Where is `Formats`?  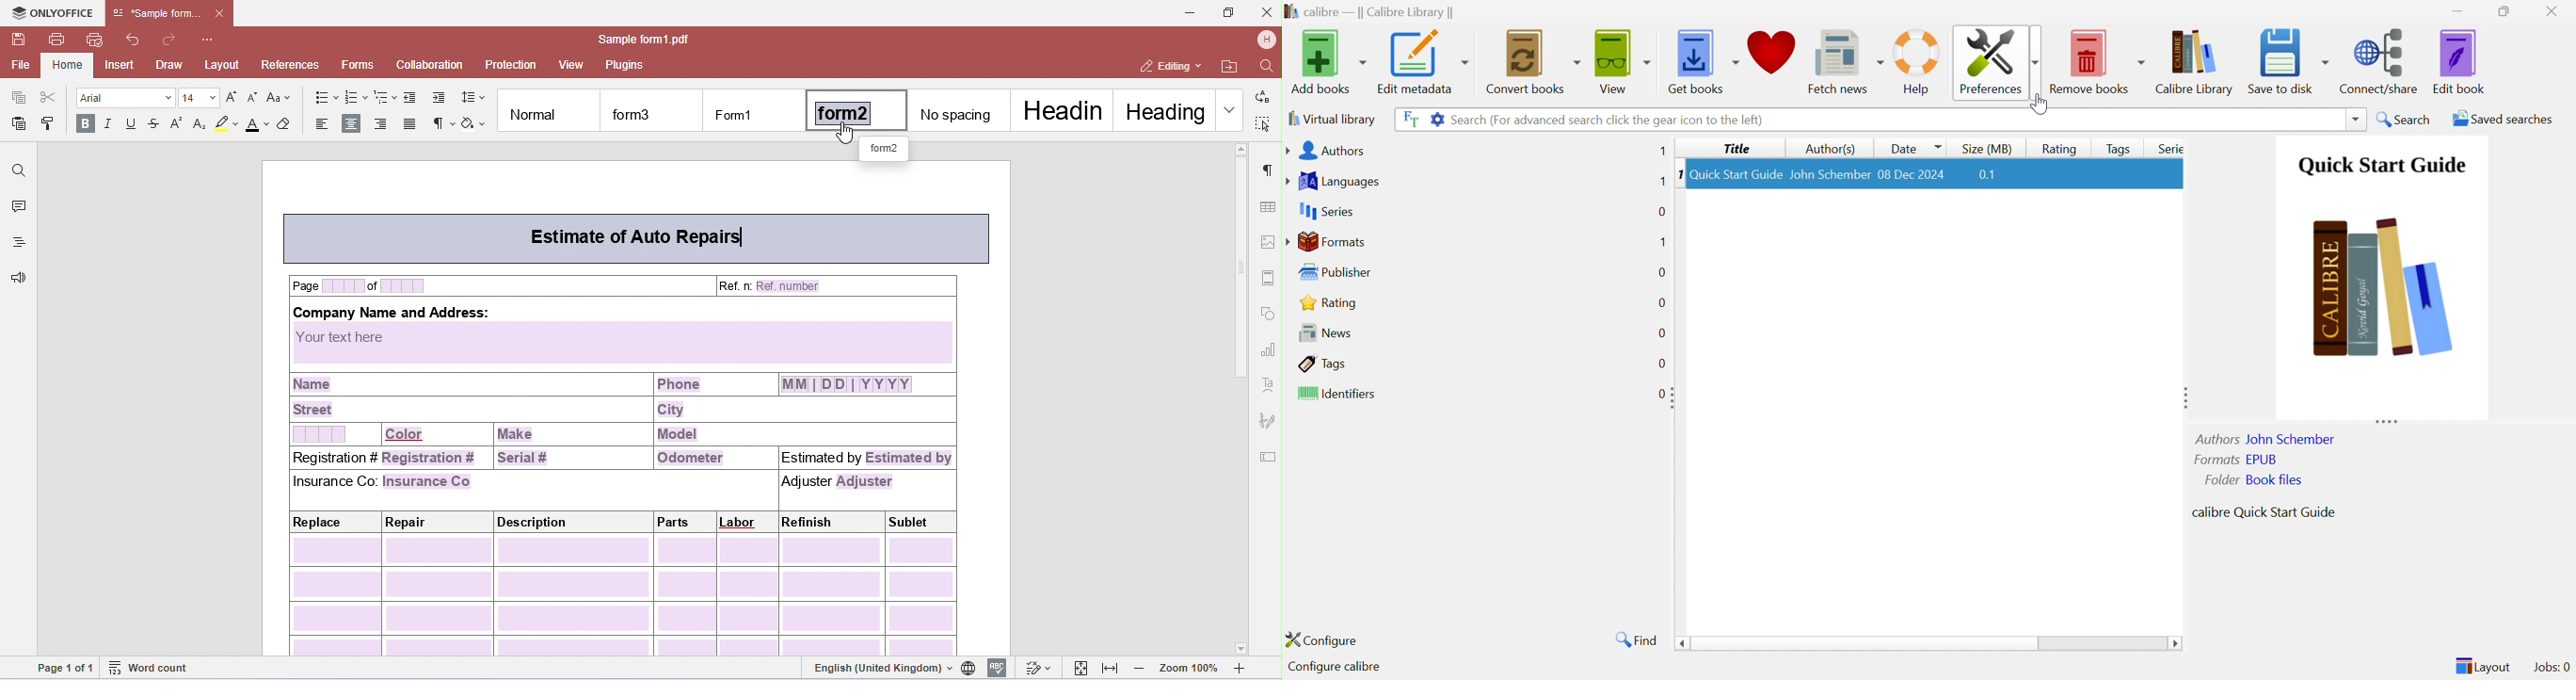 Formats is located at coordinates (1328, 242).